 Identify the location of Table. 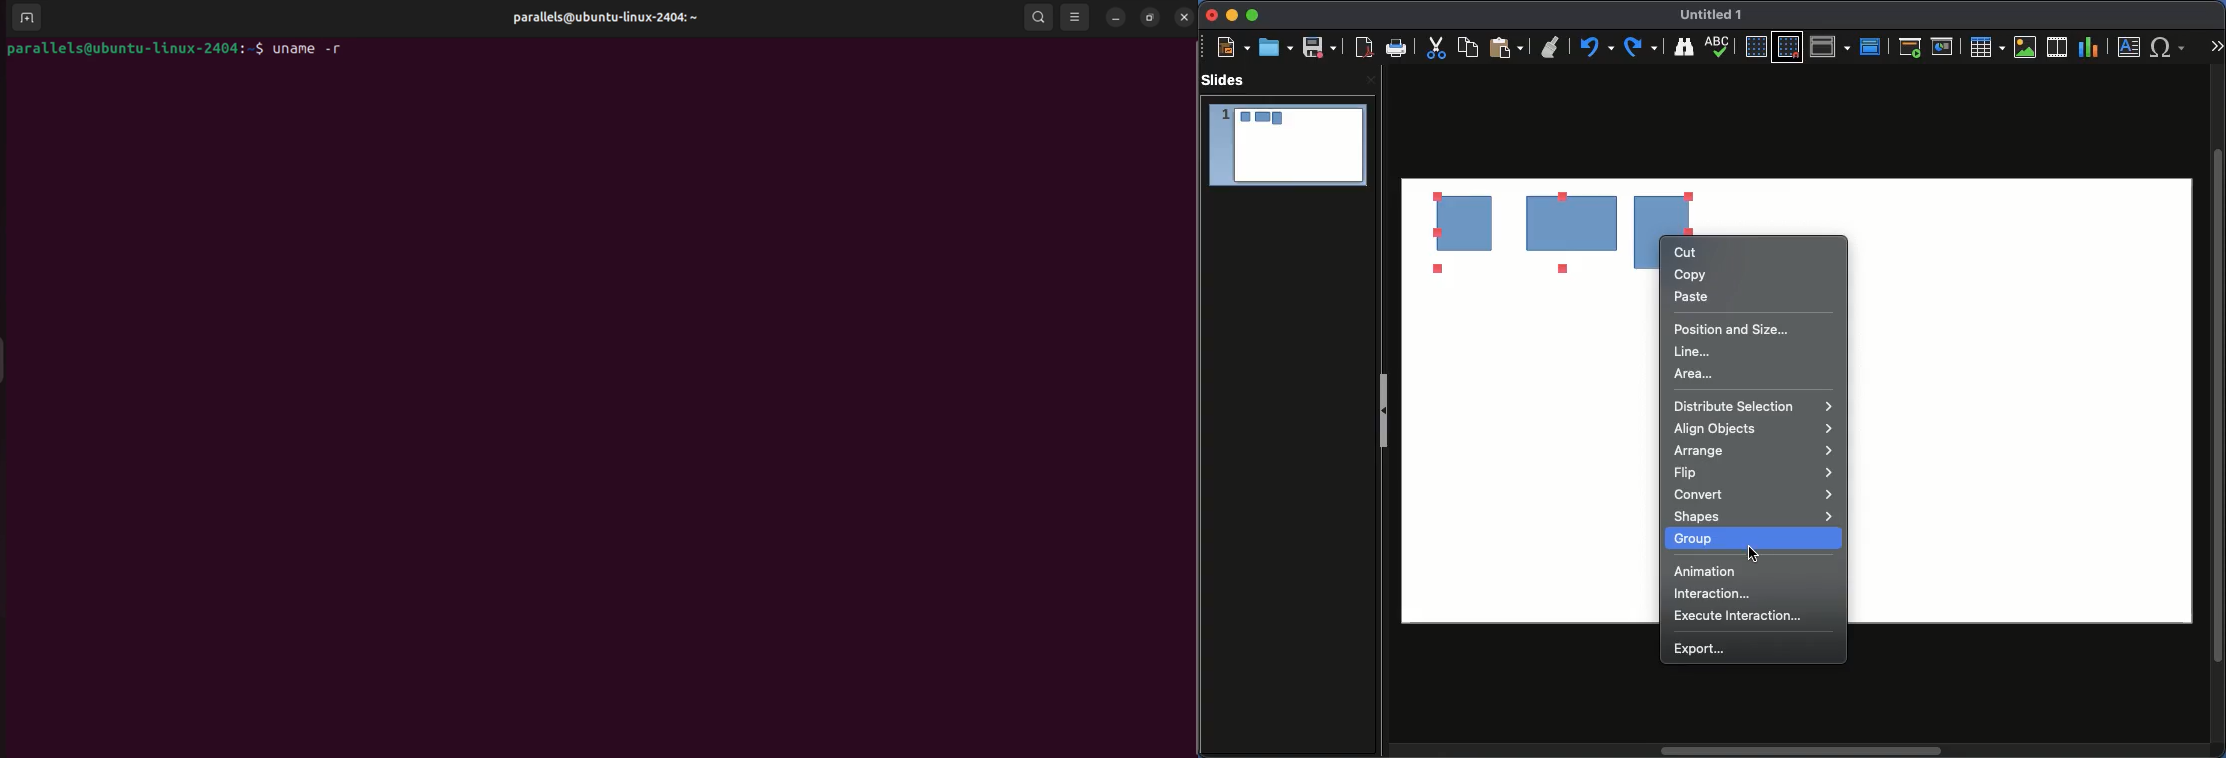
(1988, 47).